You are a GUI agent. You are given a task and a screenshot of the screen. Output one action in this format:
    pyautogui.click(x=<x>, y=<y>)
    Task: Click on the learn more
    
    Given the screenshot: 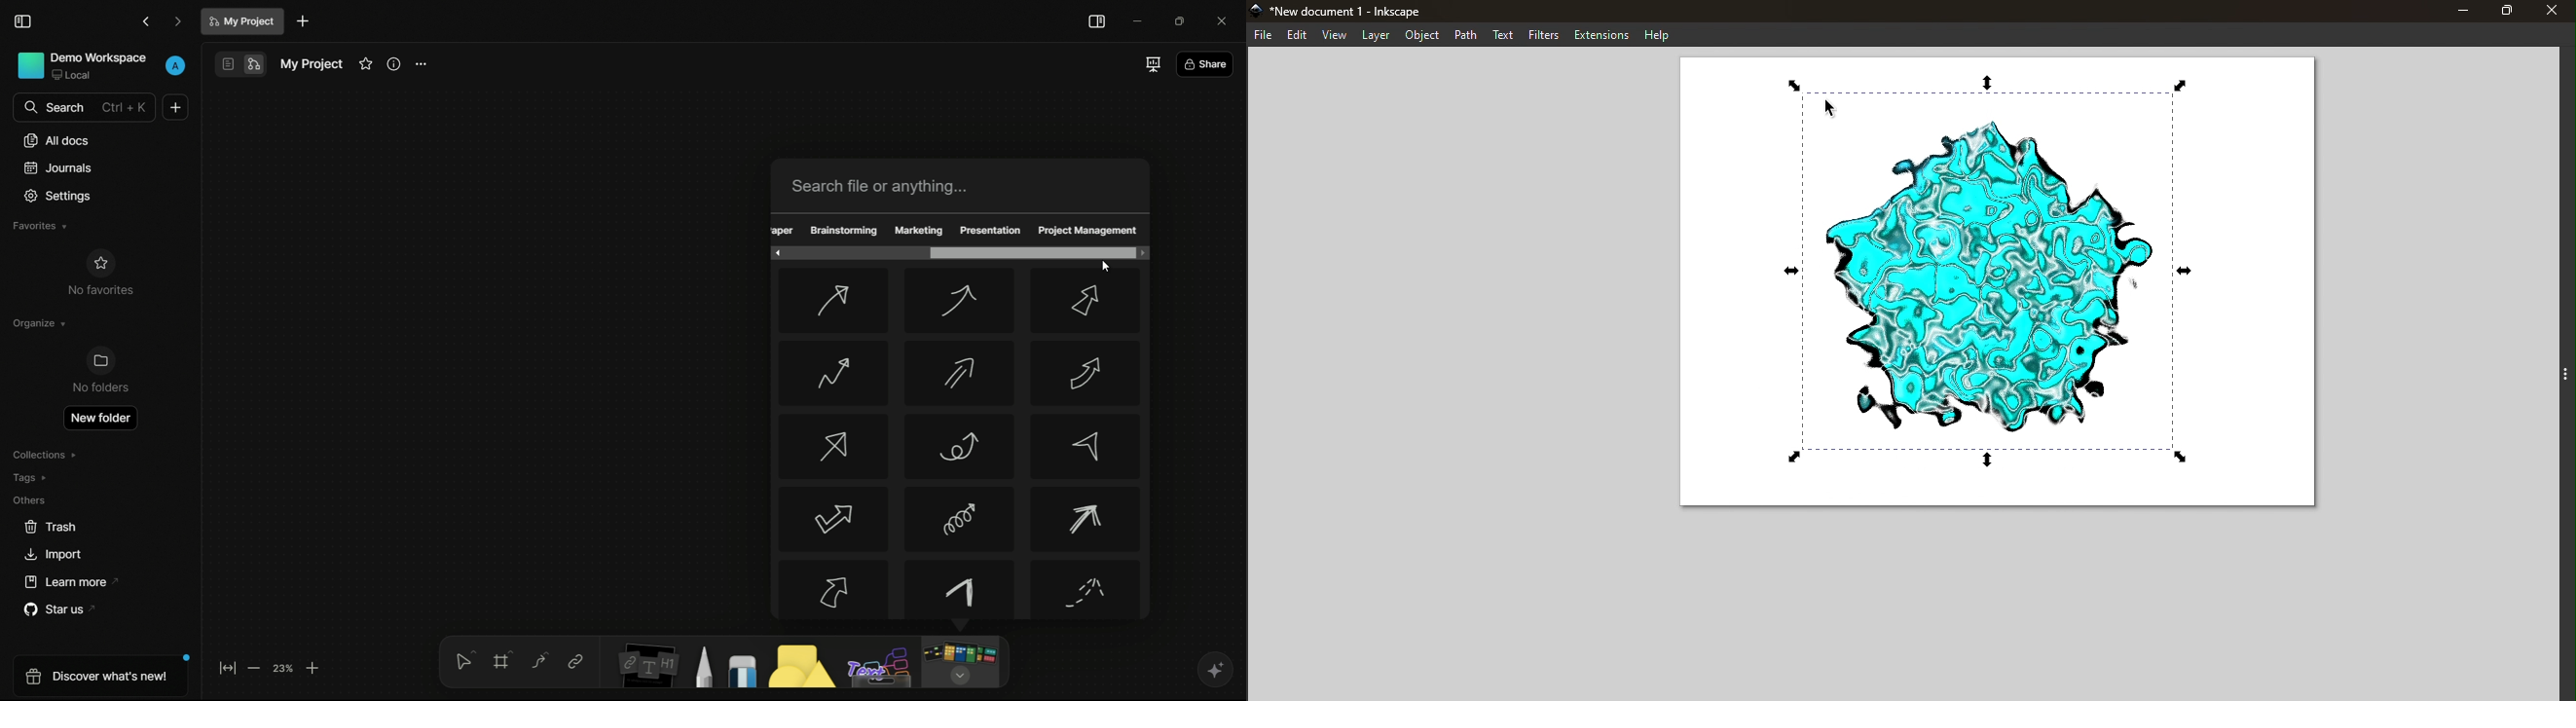 What is the action you would take?
    pyautogui.click(x=74, y=582)
    